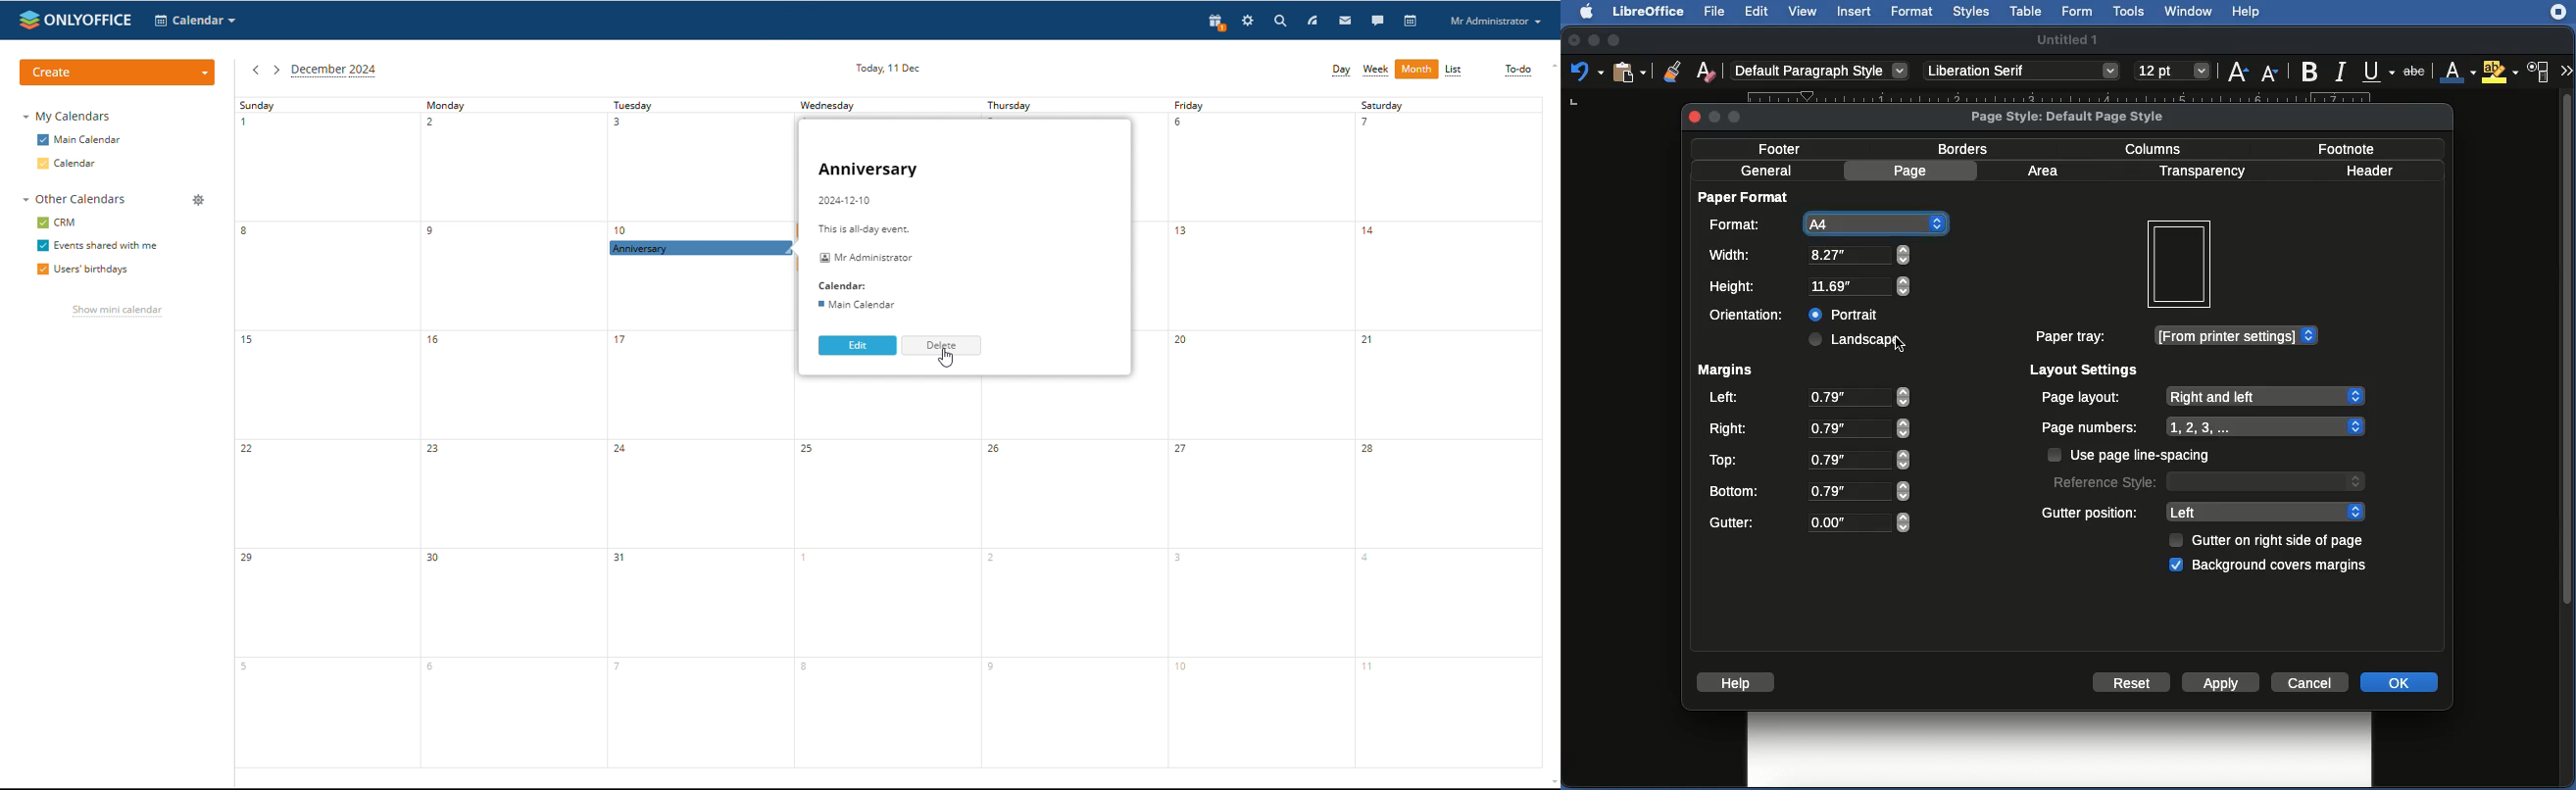 This screenshot has width=2576, height=812. What do you see at coordinates (2280, 541) in the screenshot?
I see `Gutter on right` at bounding box center [2280, 541].